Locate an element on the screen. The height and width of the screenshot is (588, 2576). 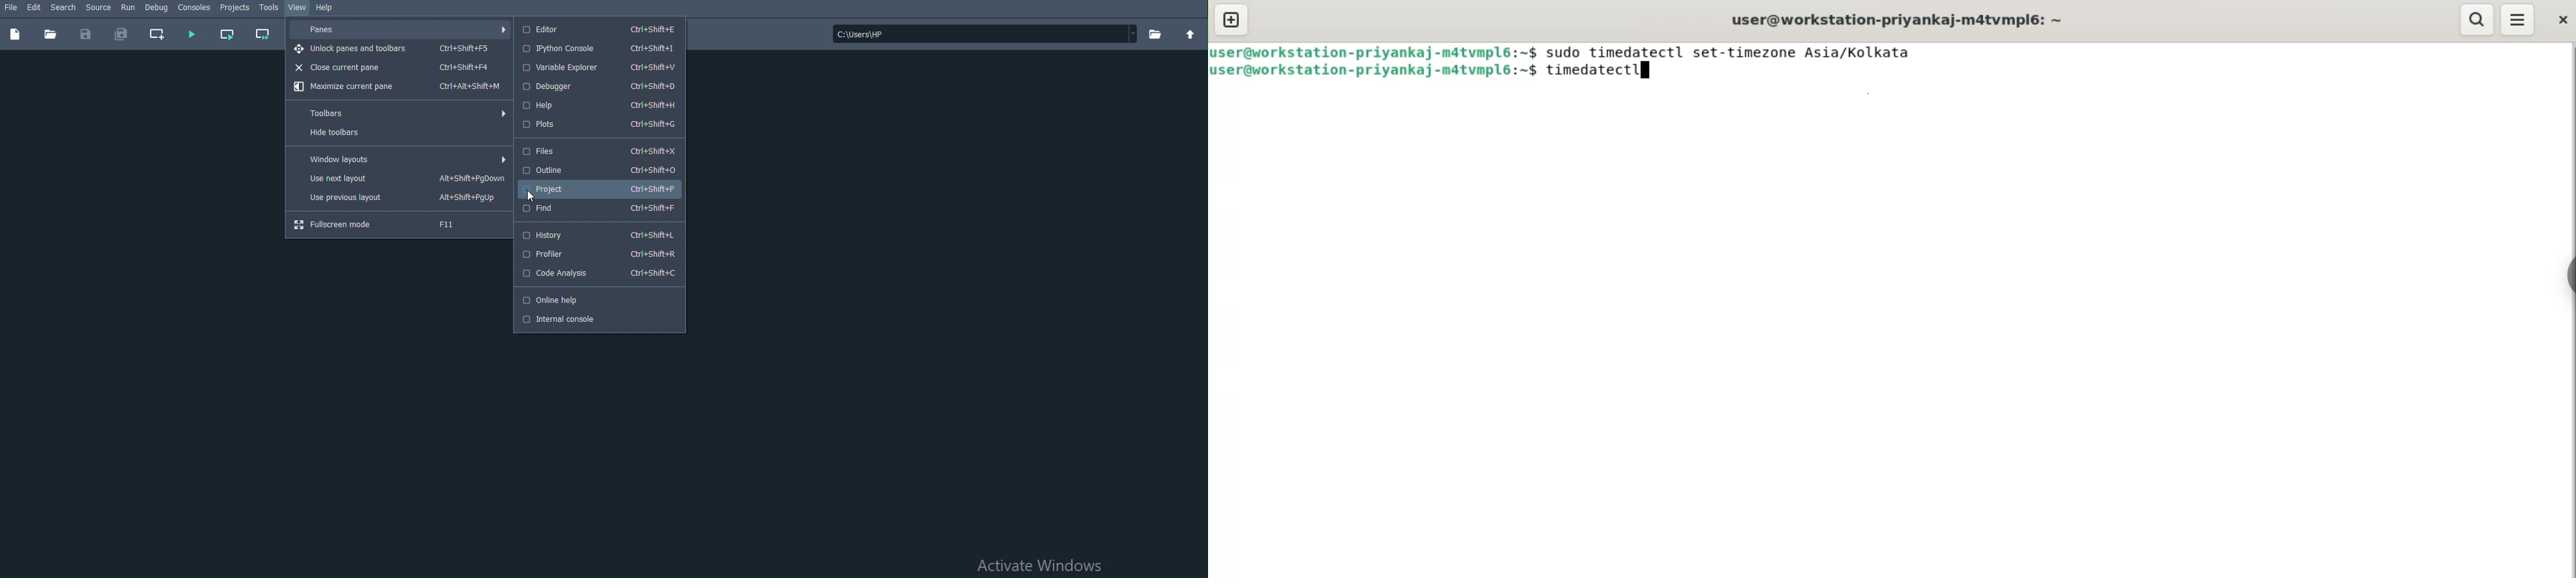
Run file is located at coordinates (191, 33).